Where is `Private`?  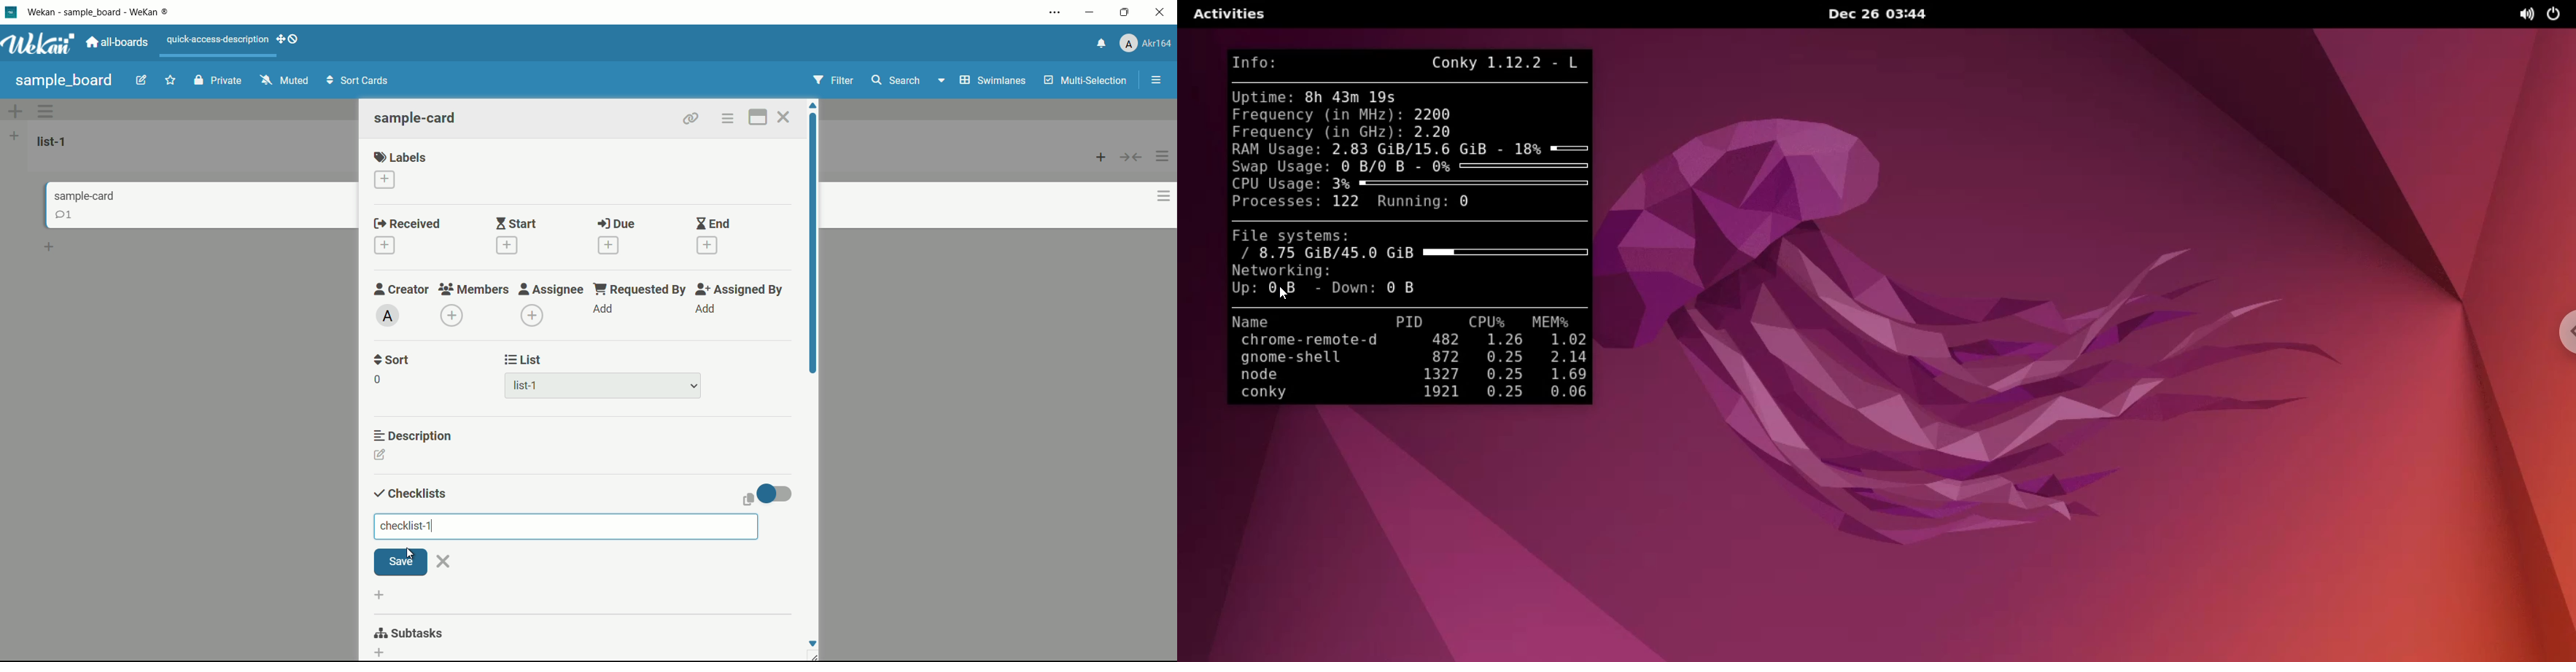 Private is located at coordinates (215, 80).